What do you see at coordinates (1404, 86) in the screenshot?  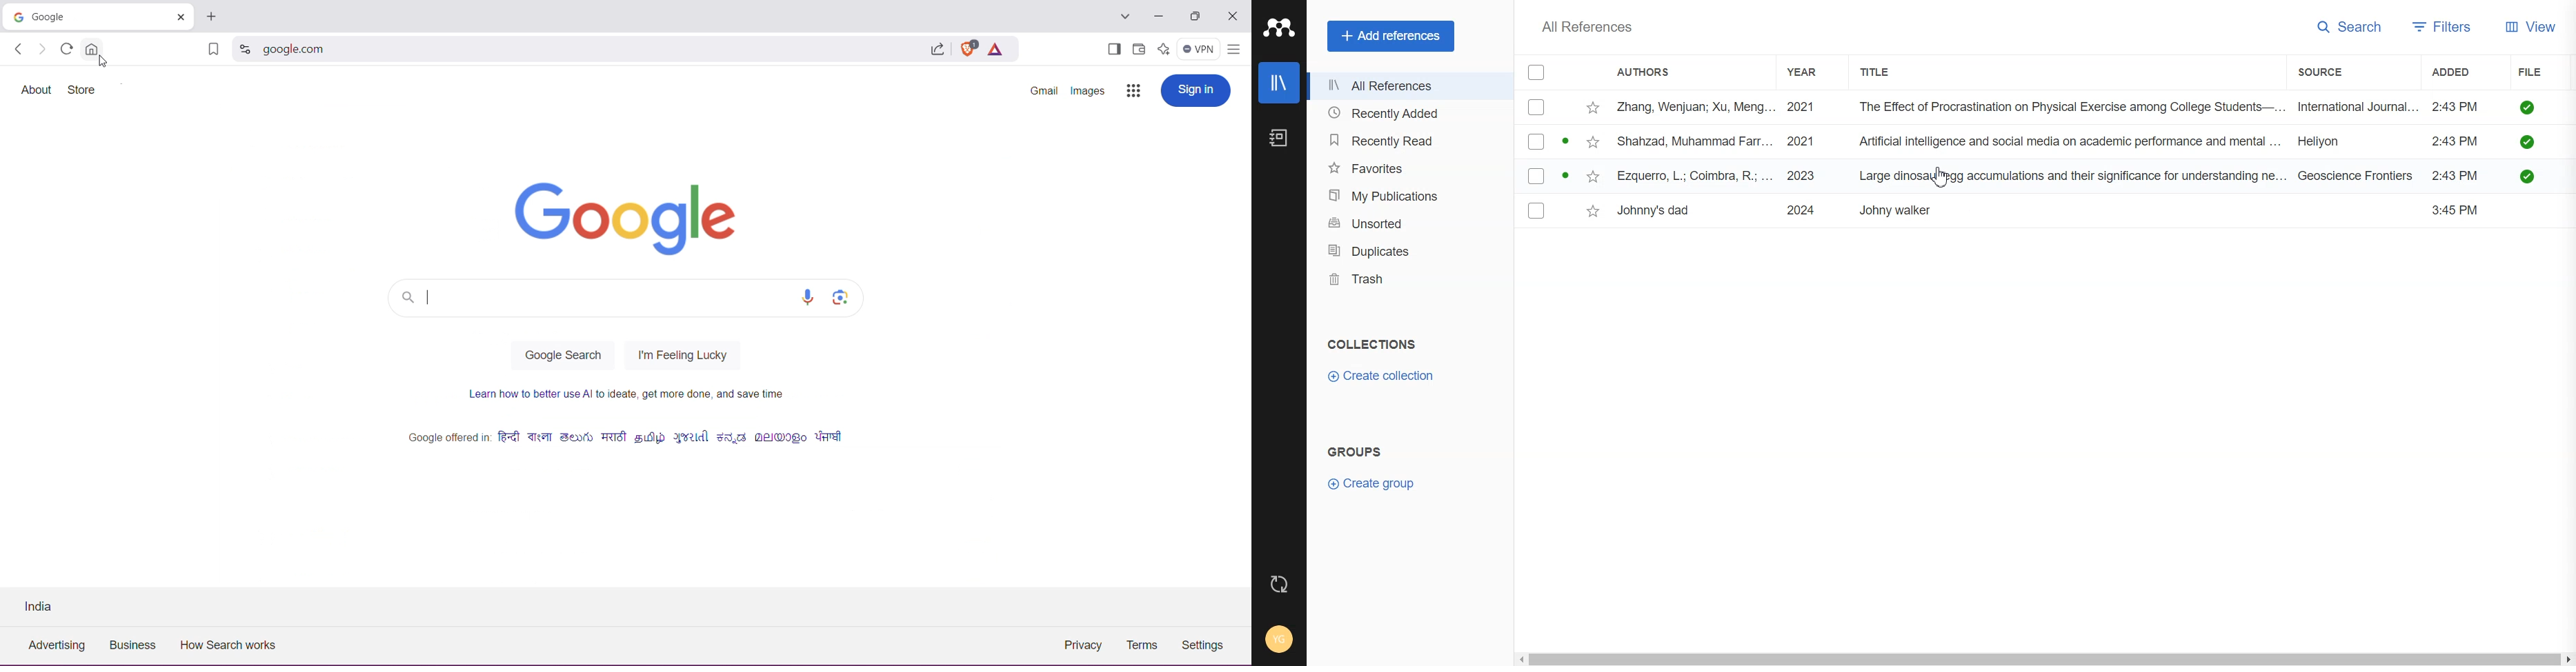 I see `All References` at bounding box center [1404, 86].